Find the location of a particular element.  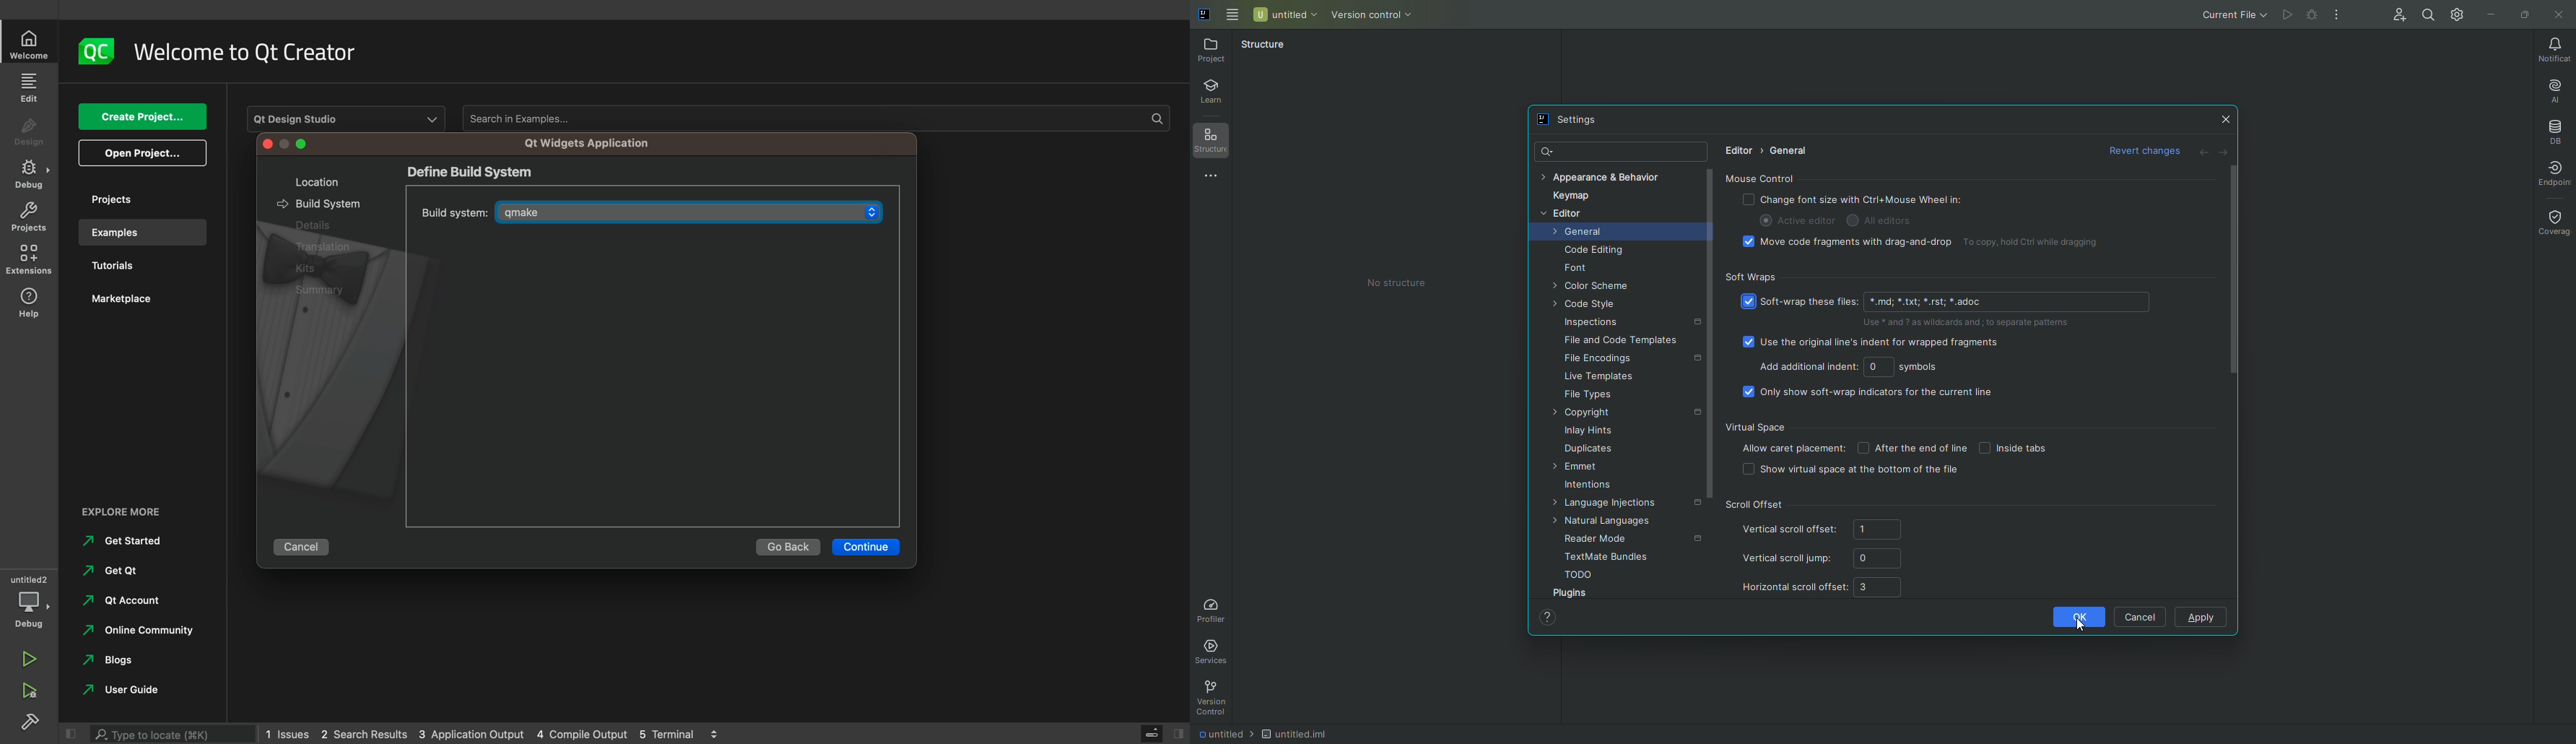

 is located at coordinates (32, 723).